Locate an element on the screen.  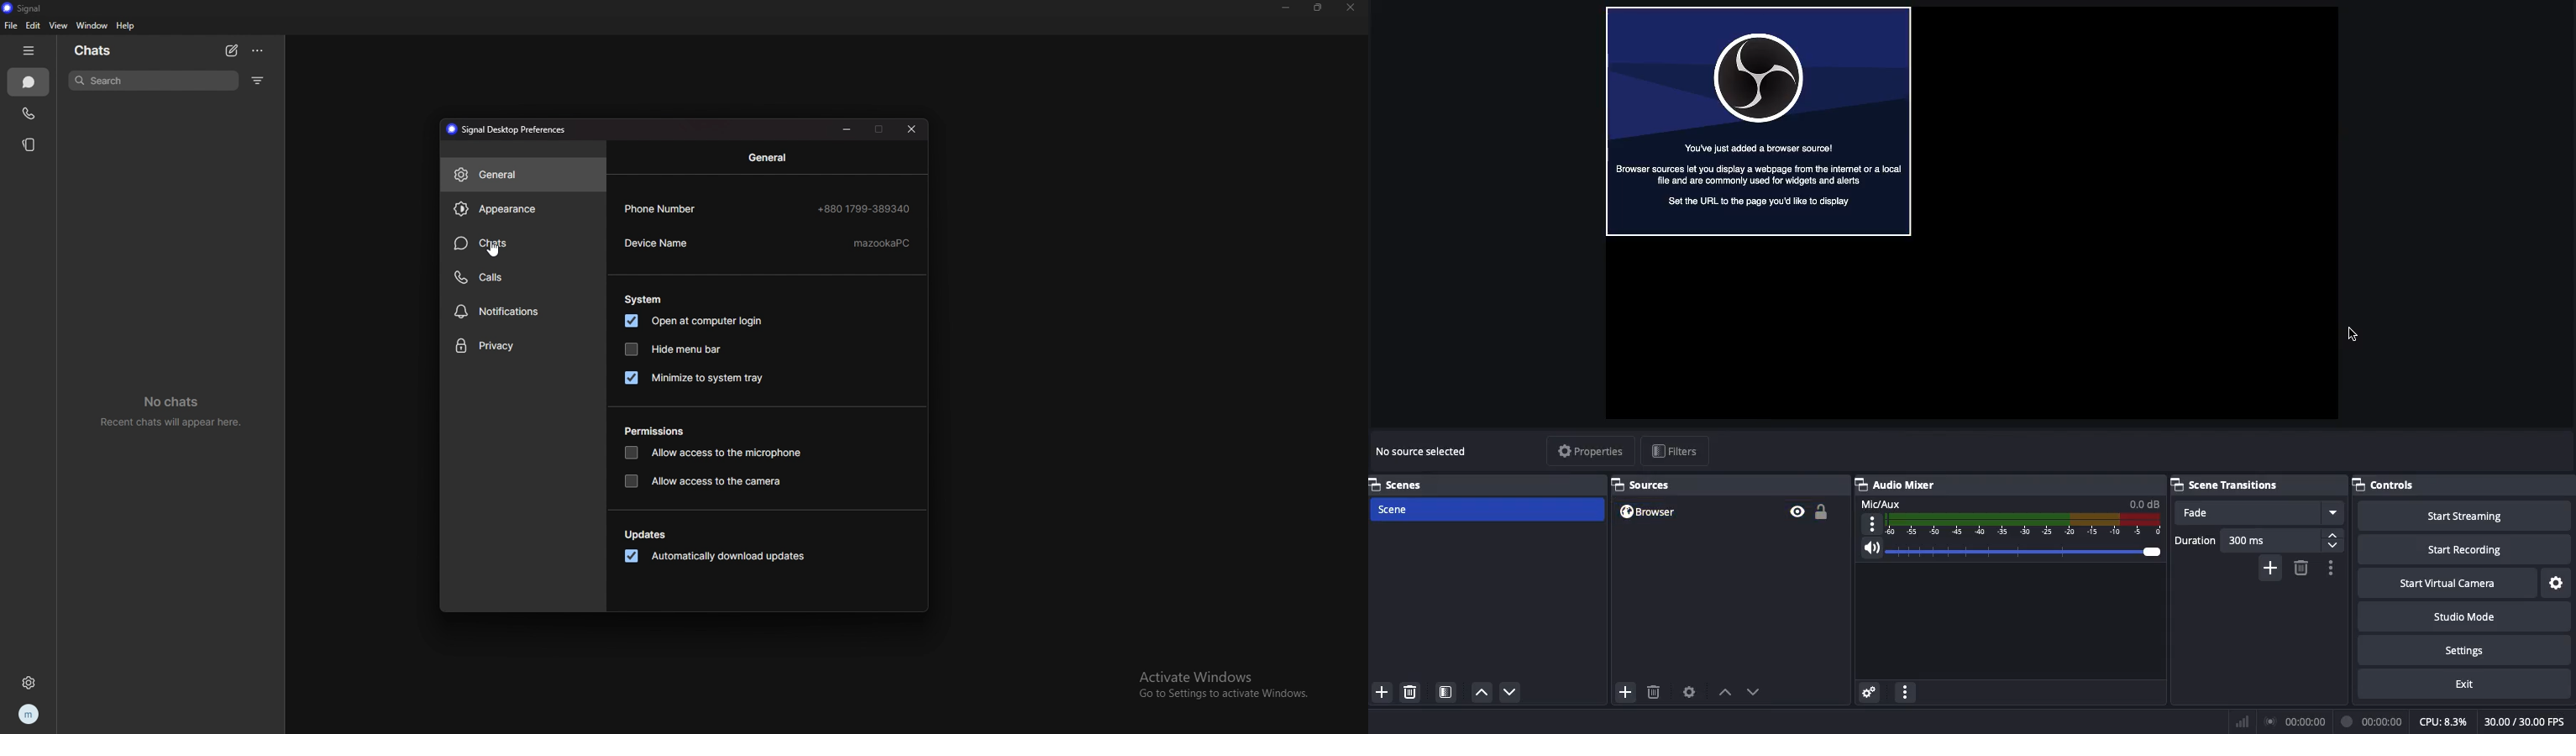
Fade is located at coordinates (2260, 511).